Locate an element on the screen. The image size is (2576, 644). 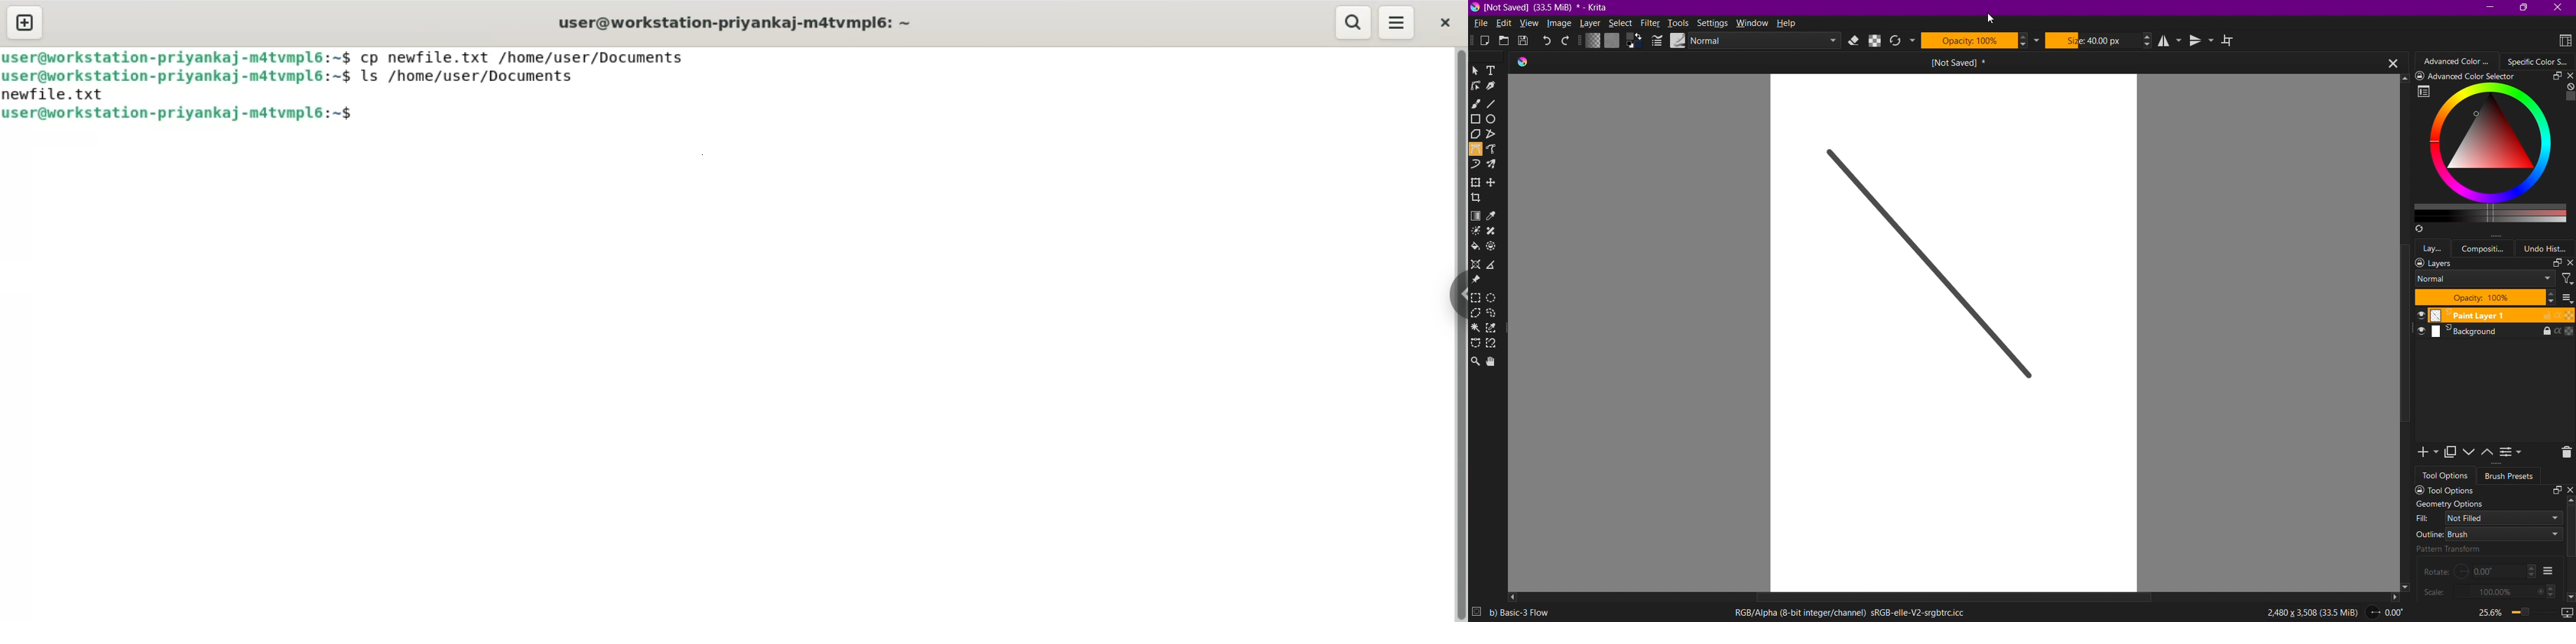
Zoom Tool is located at coordinates (1476, 360).